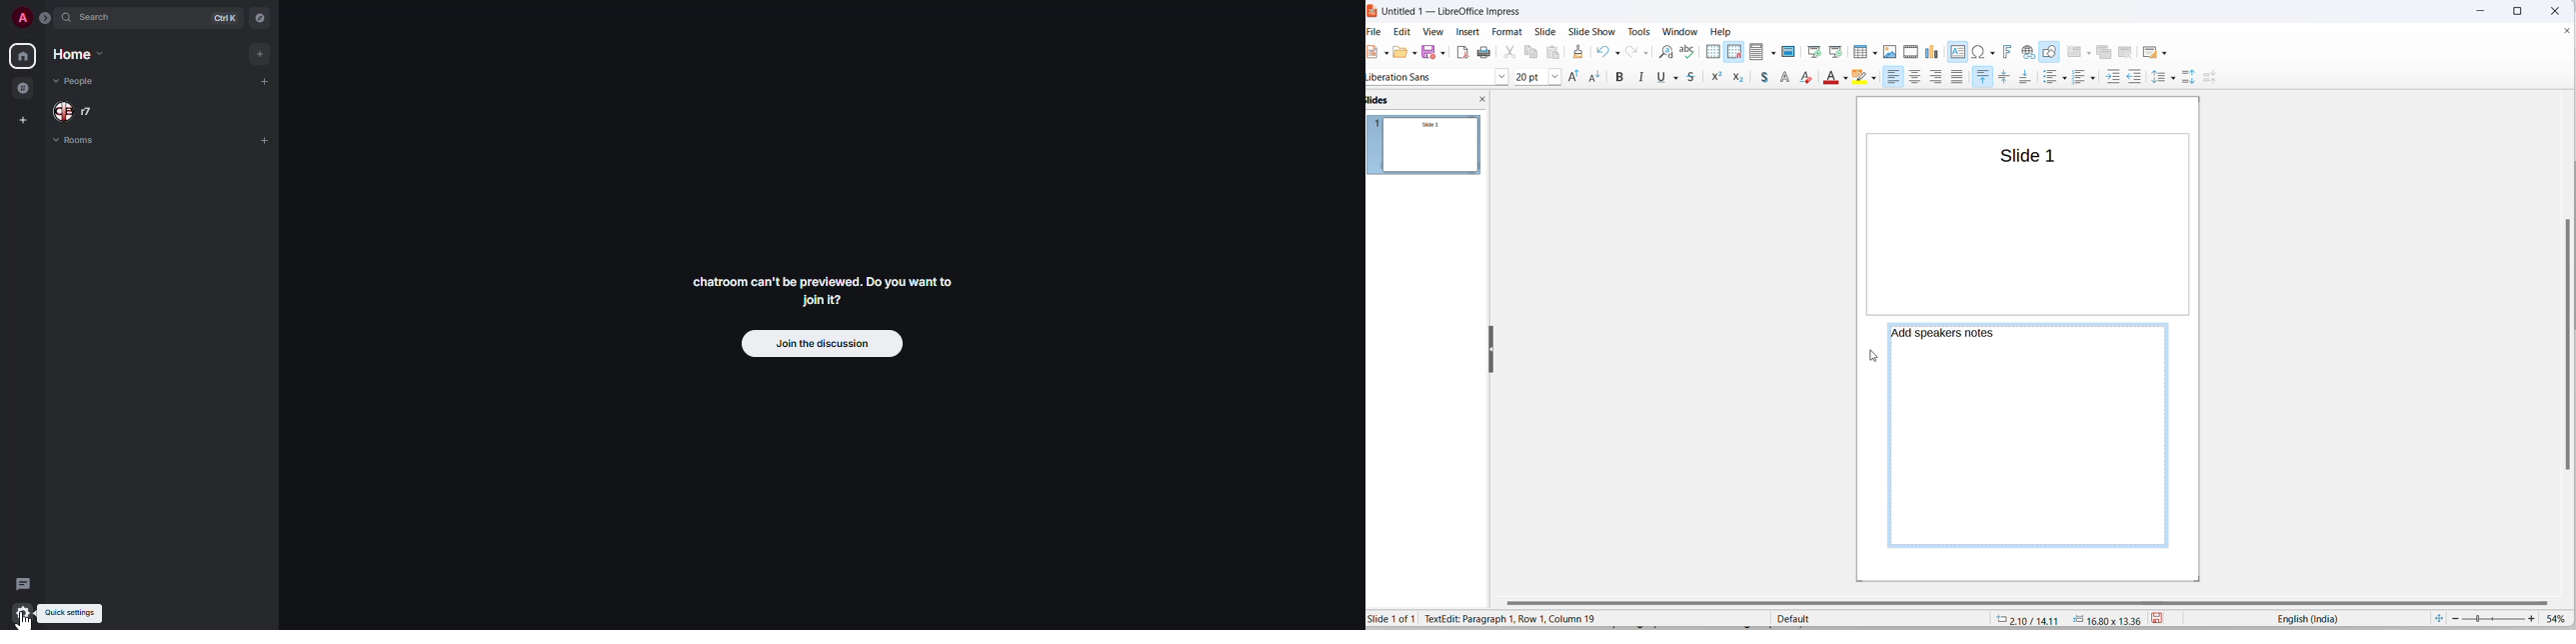 The width and height of the screenshot is (2576, 644). I want to click on 3d objects, so click(1816, 75).